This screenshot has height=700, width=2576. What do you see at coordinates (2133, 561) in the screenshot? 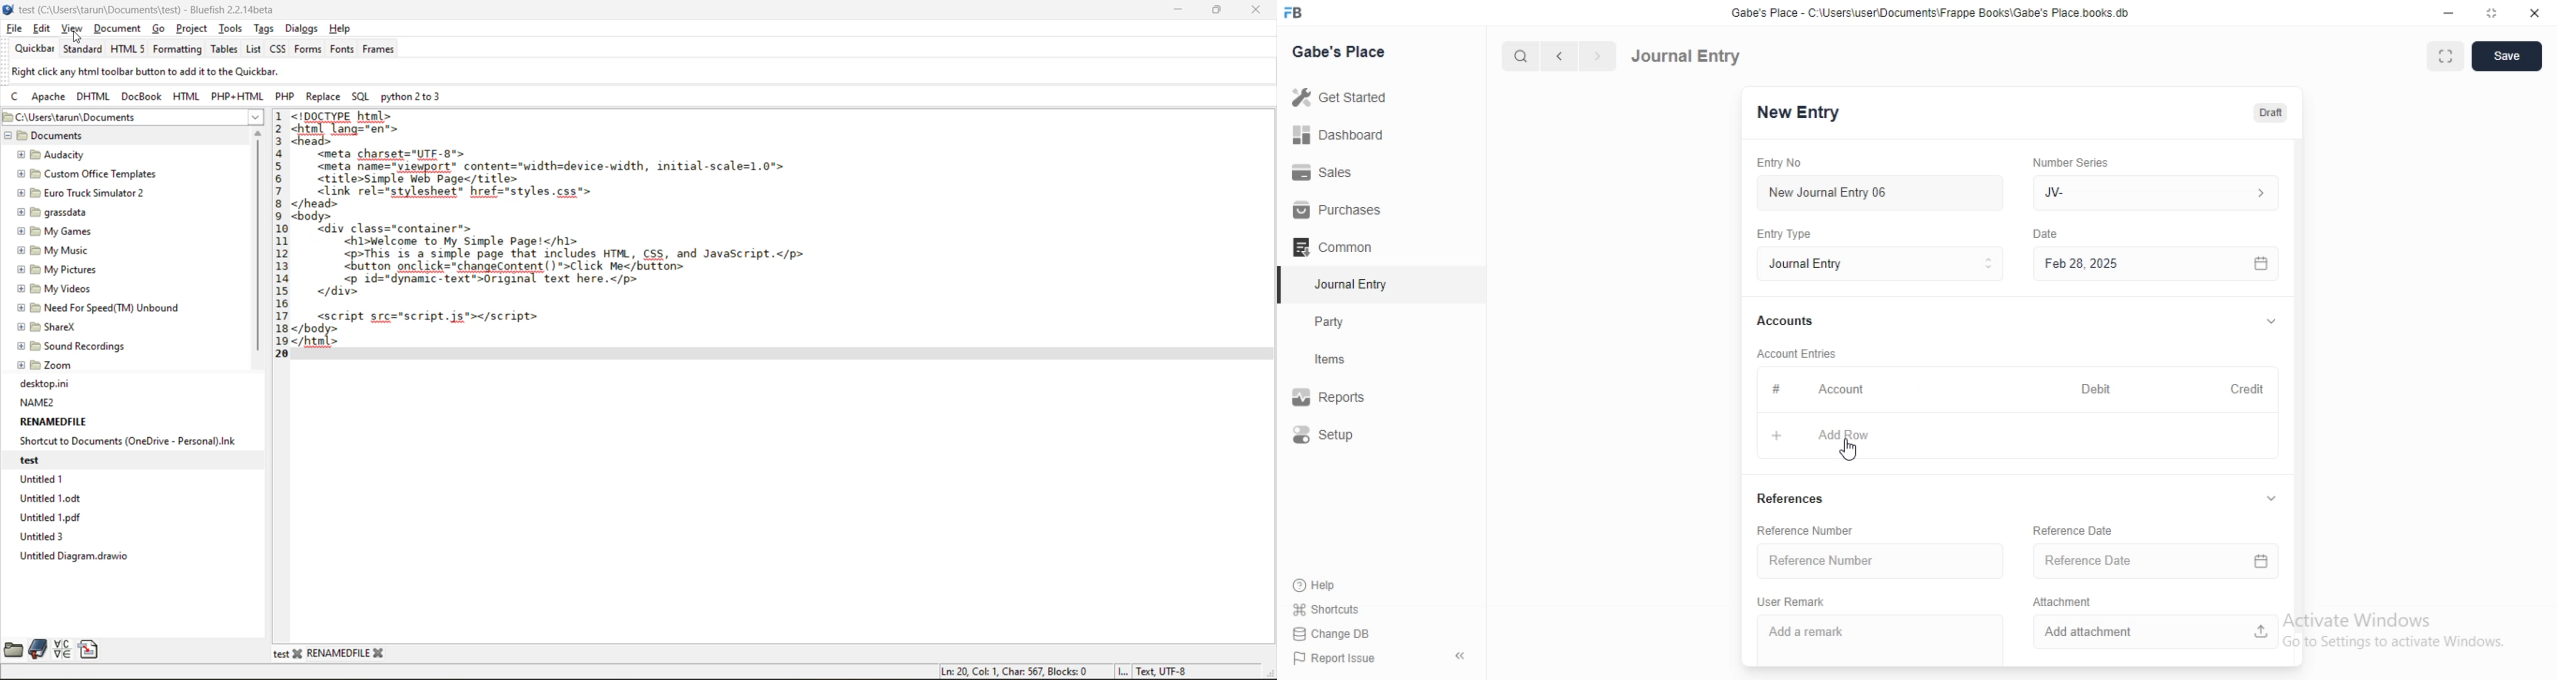
I see `Reference Date` at bounding box center [2133, 561].